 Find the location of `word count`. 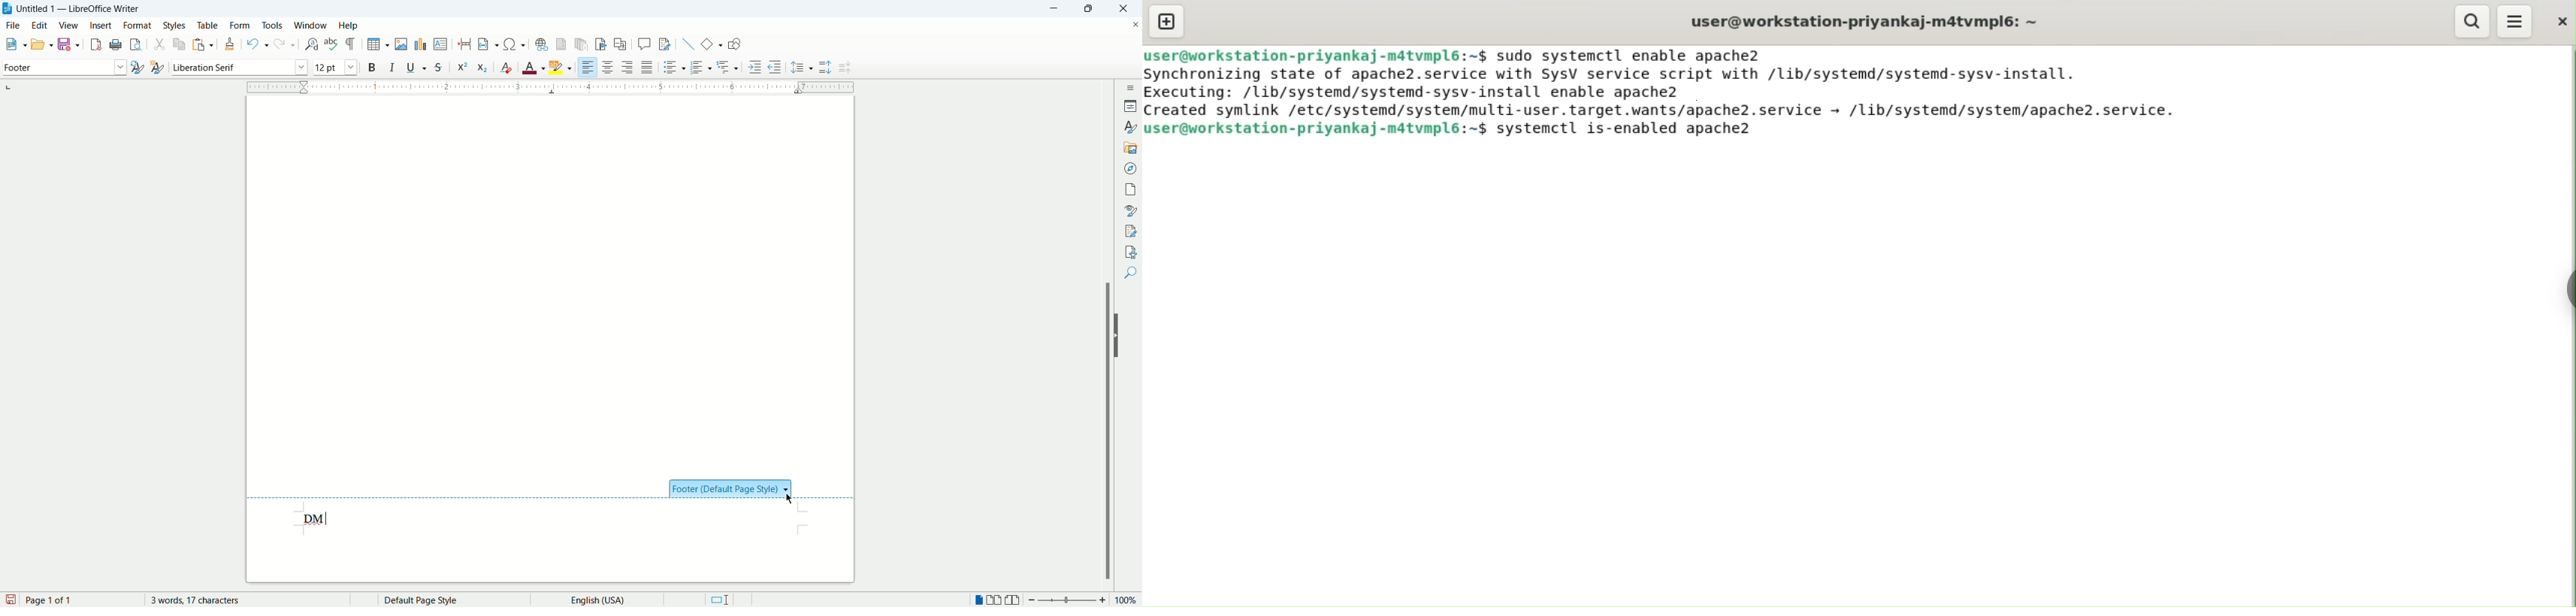

word count is located at coordinates (205, 600).